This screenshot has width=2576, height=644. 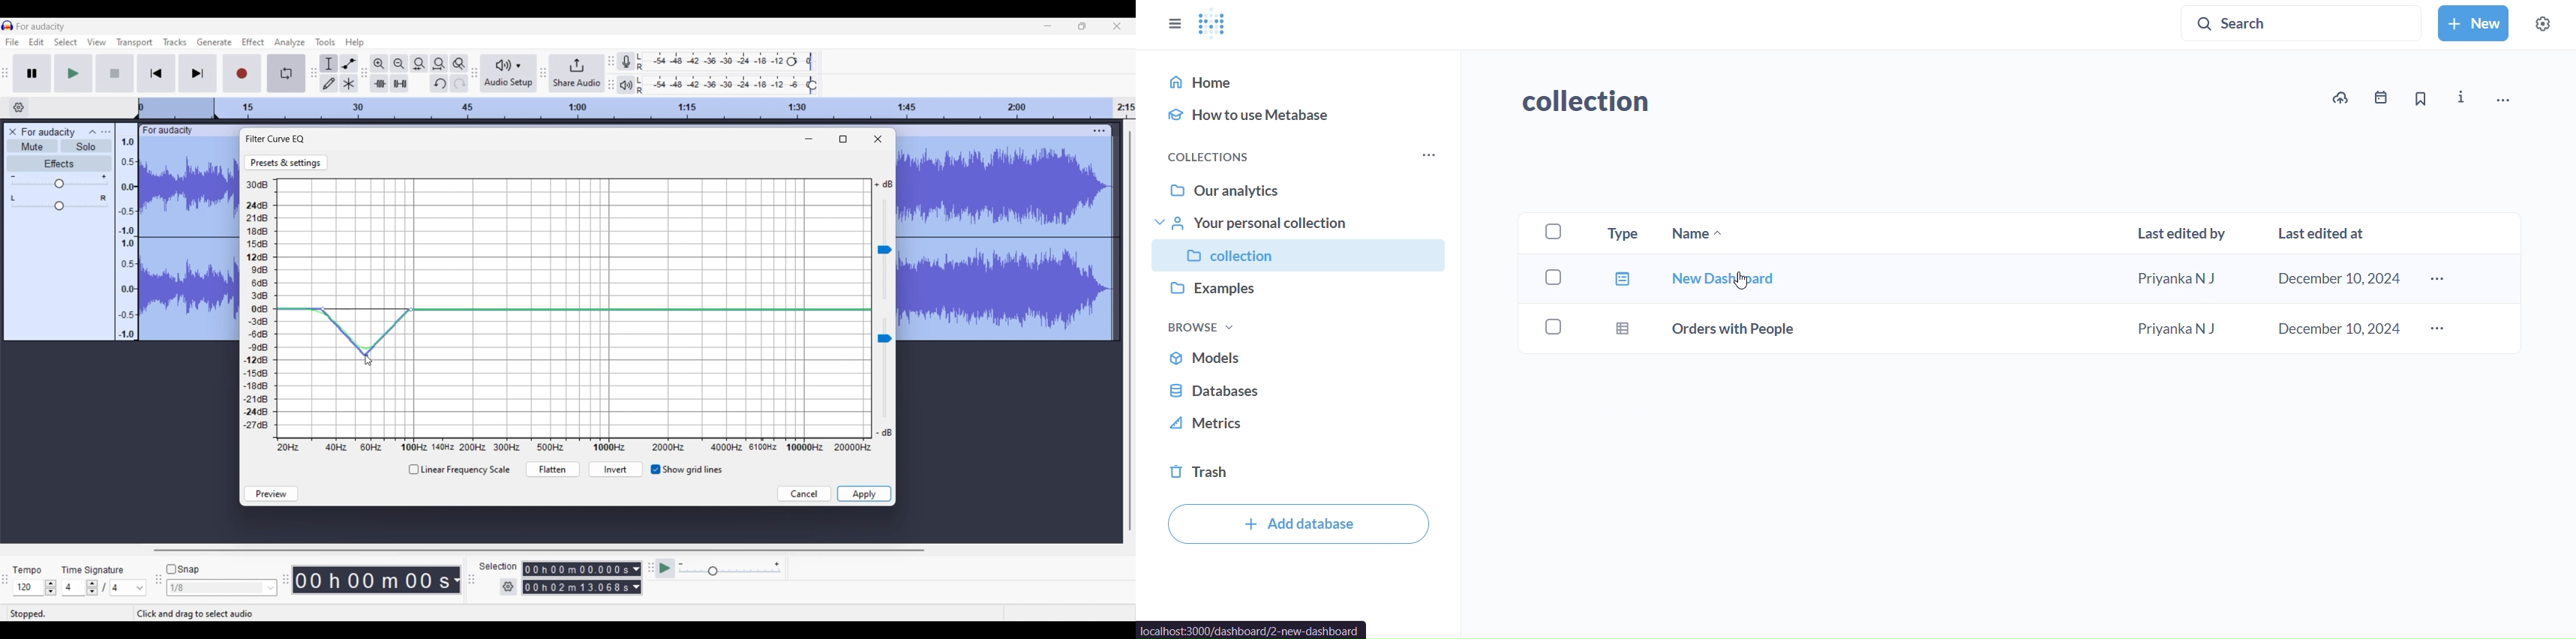 I want to click on Delete track, so click(x=14, y=132).